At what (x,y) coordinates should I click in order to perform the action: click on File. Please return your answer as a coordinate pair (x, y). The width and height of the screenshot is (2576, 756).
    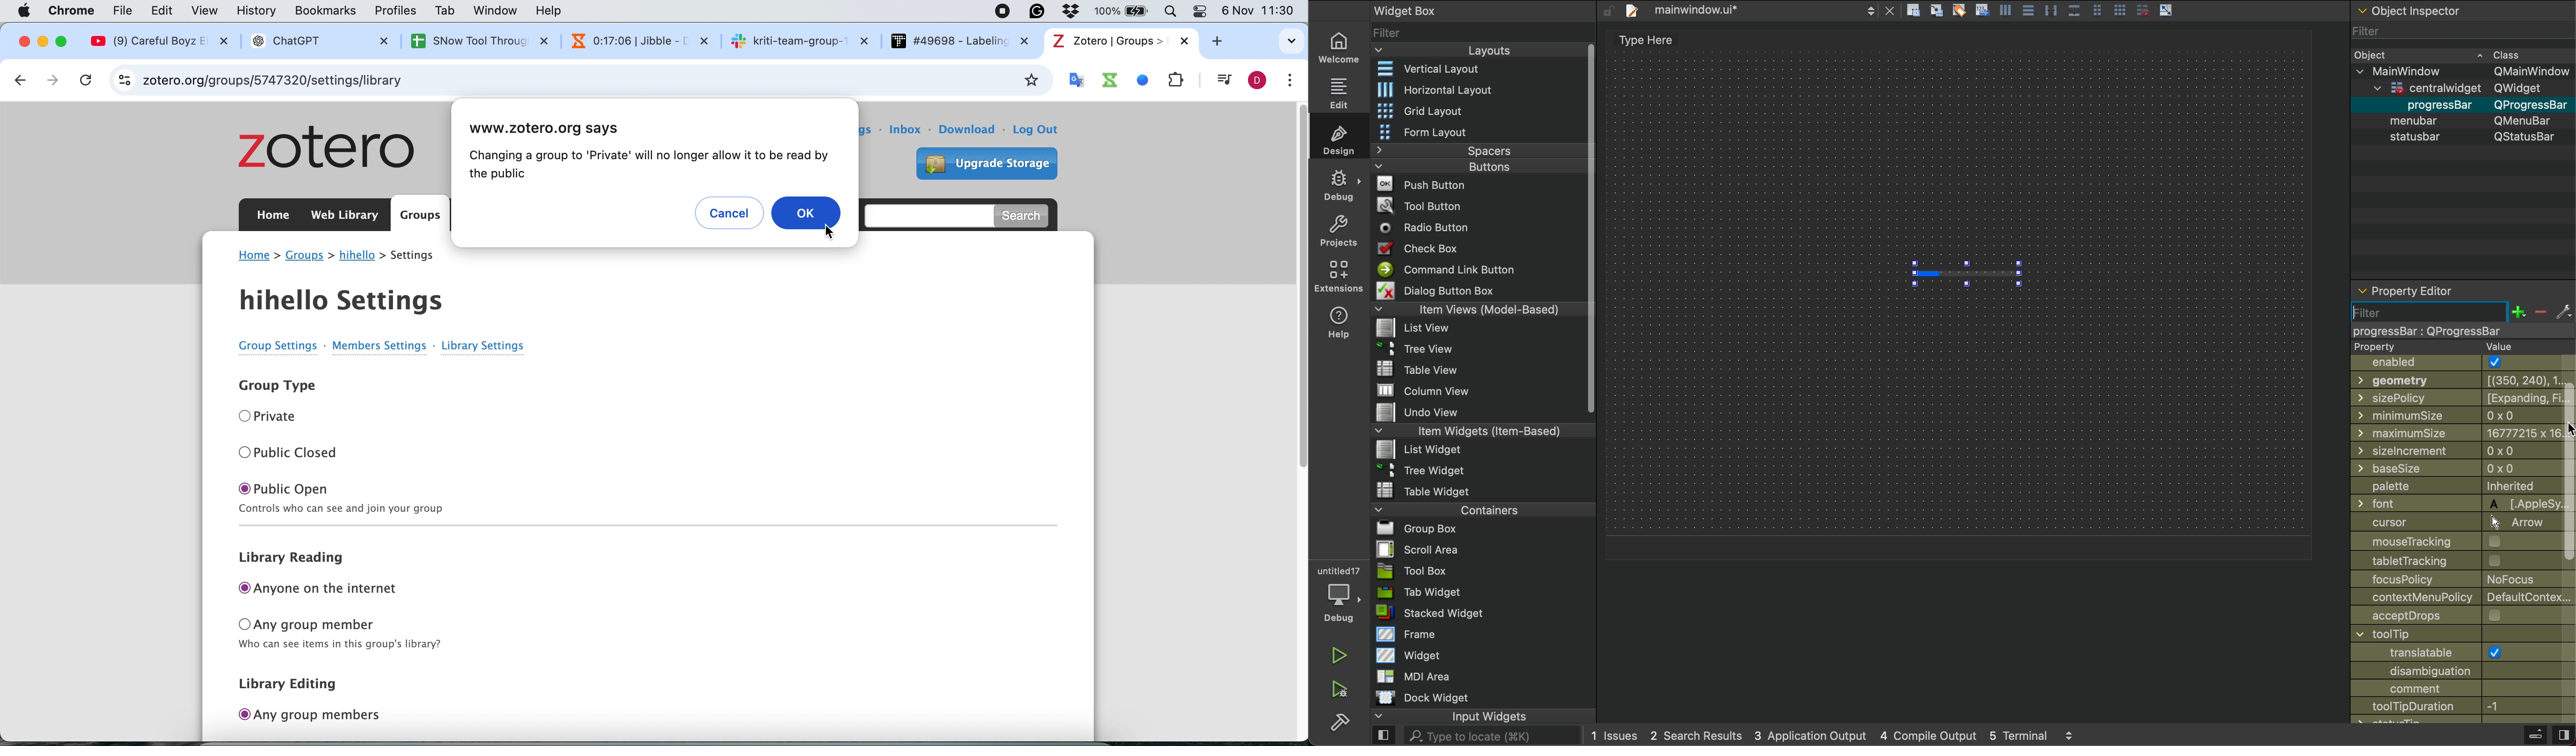
    Looking at the image, I should click on (1415, 347).